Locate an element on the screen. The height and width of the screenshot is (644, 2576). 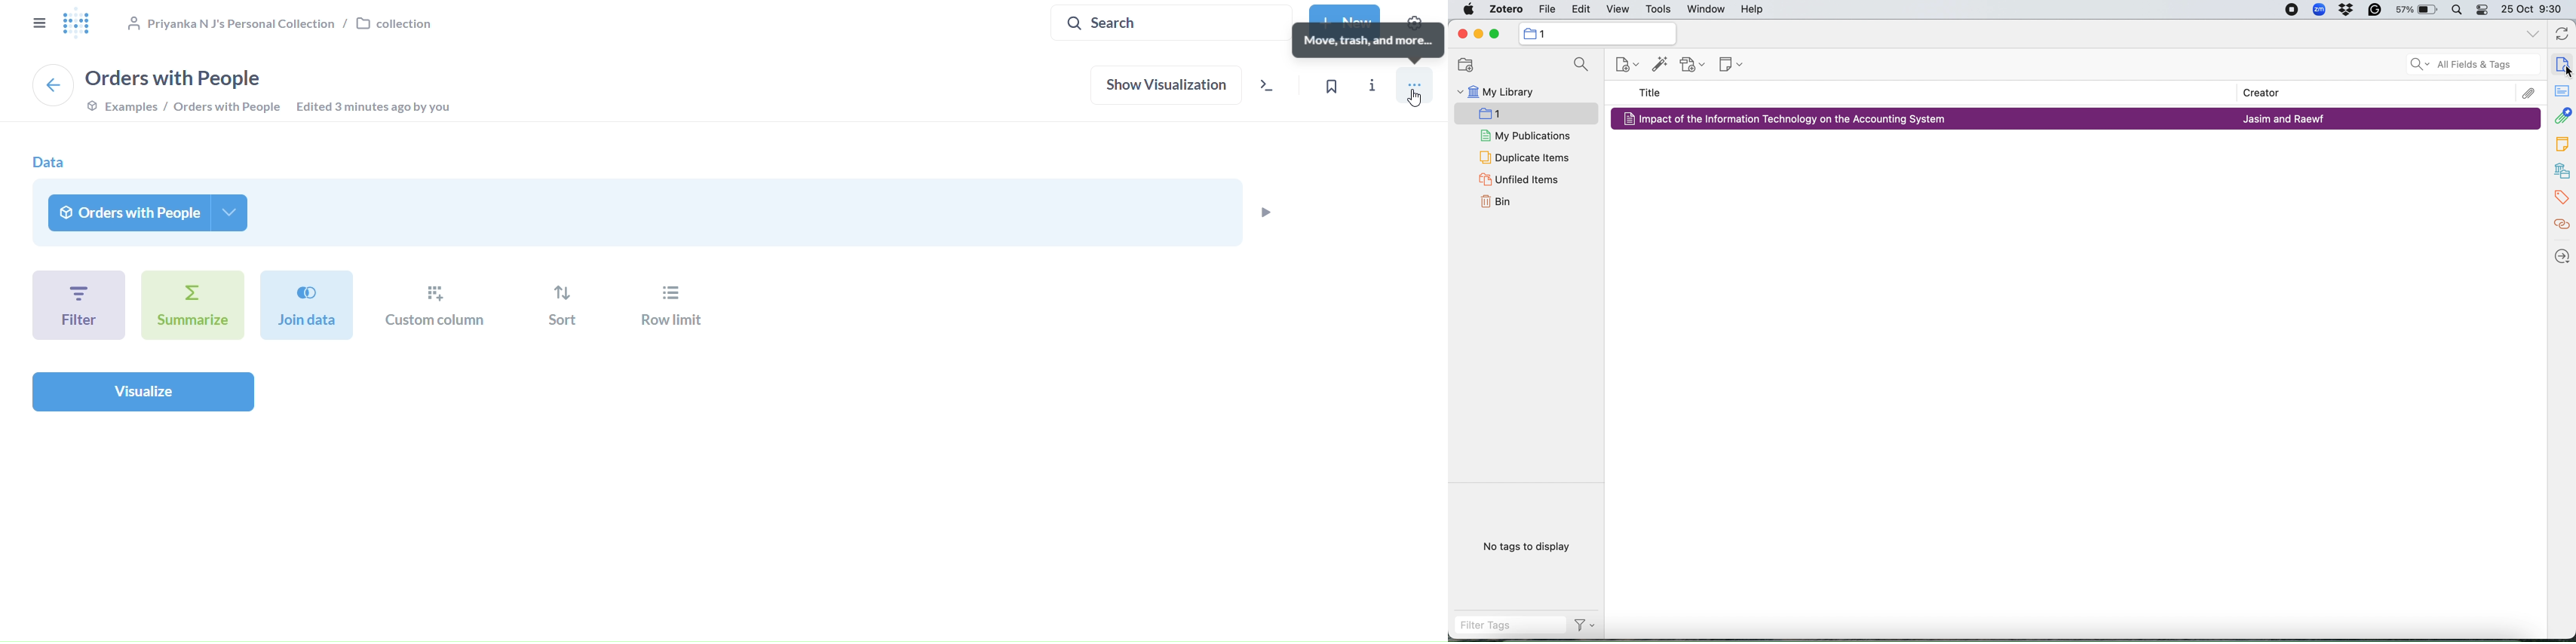
maximise is located at coordinates (1497, 34).